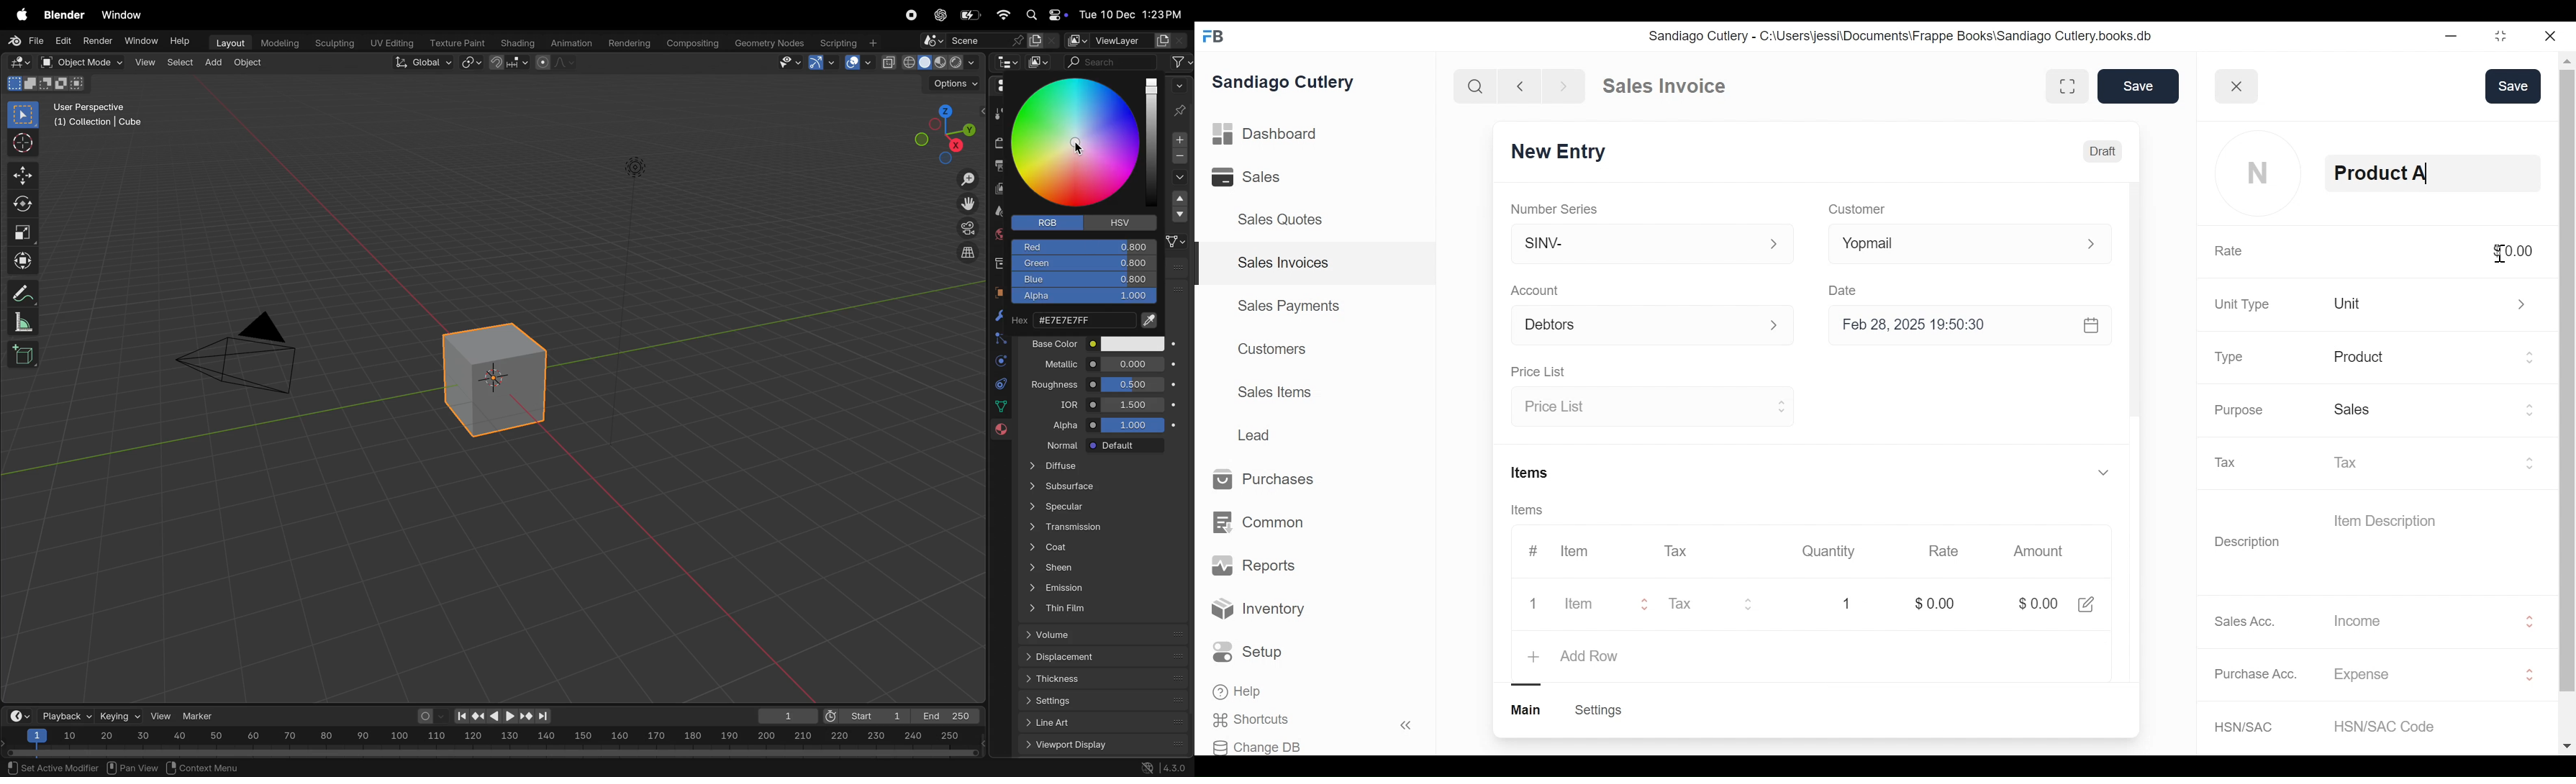 This screenshot has width=2576, height=784. What do you see at coordinates (2228, 252) in the screenshot?
I see `Rate` at bounding box center [2228, 252].